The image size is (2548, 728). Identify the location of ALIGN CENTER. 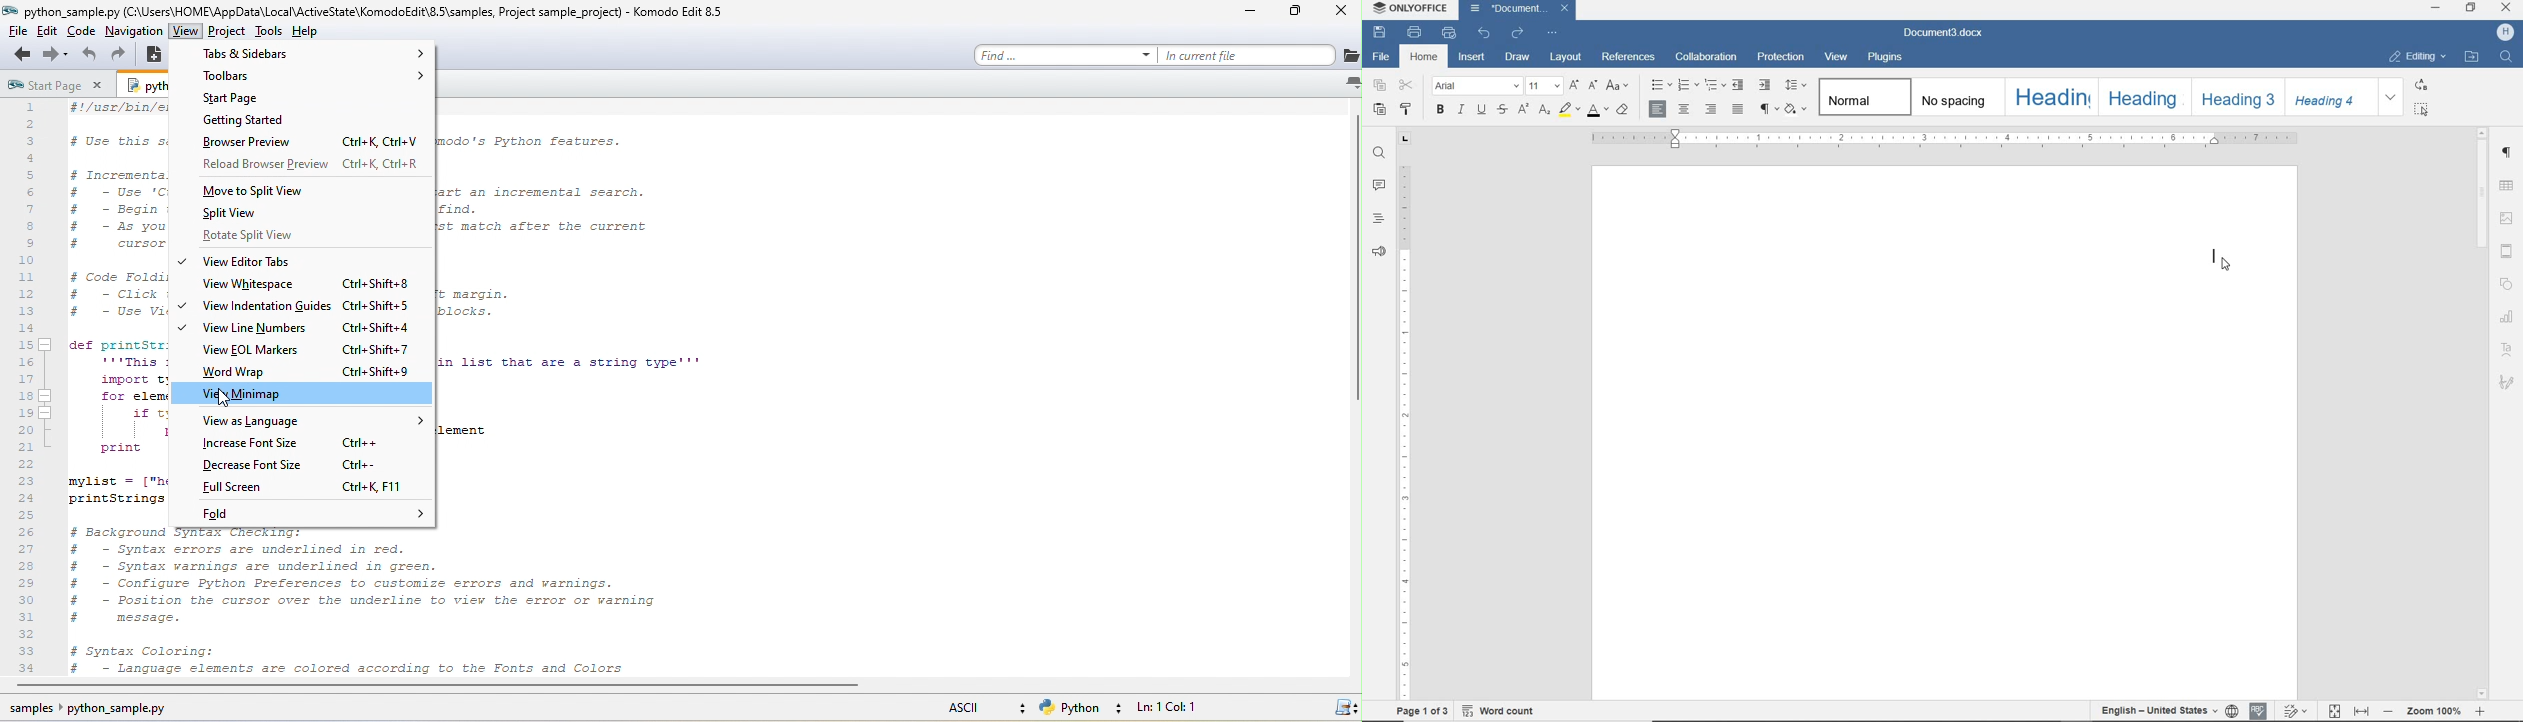
(1684, 109).